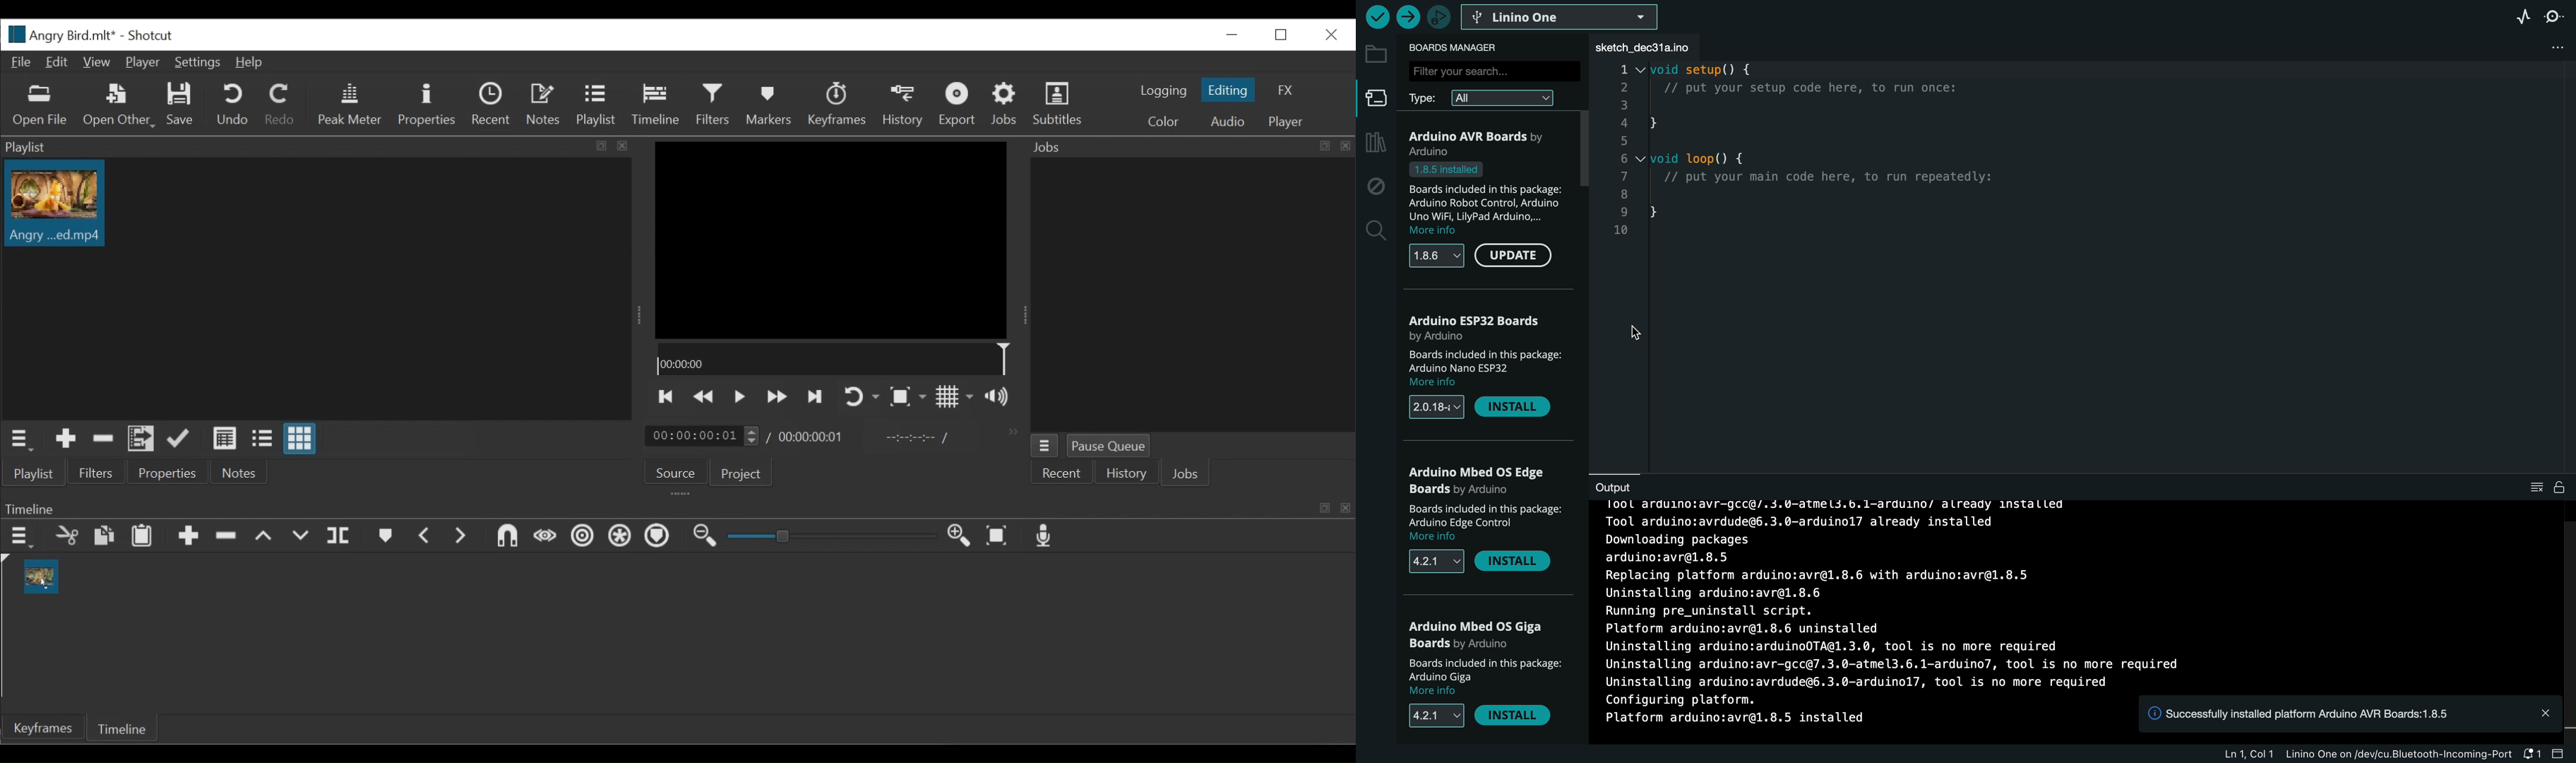  I want to click on notification, so click(2561, 752).